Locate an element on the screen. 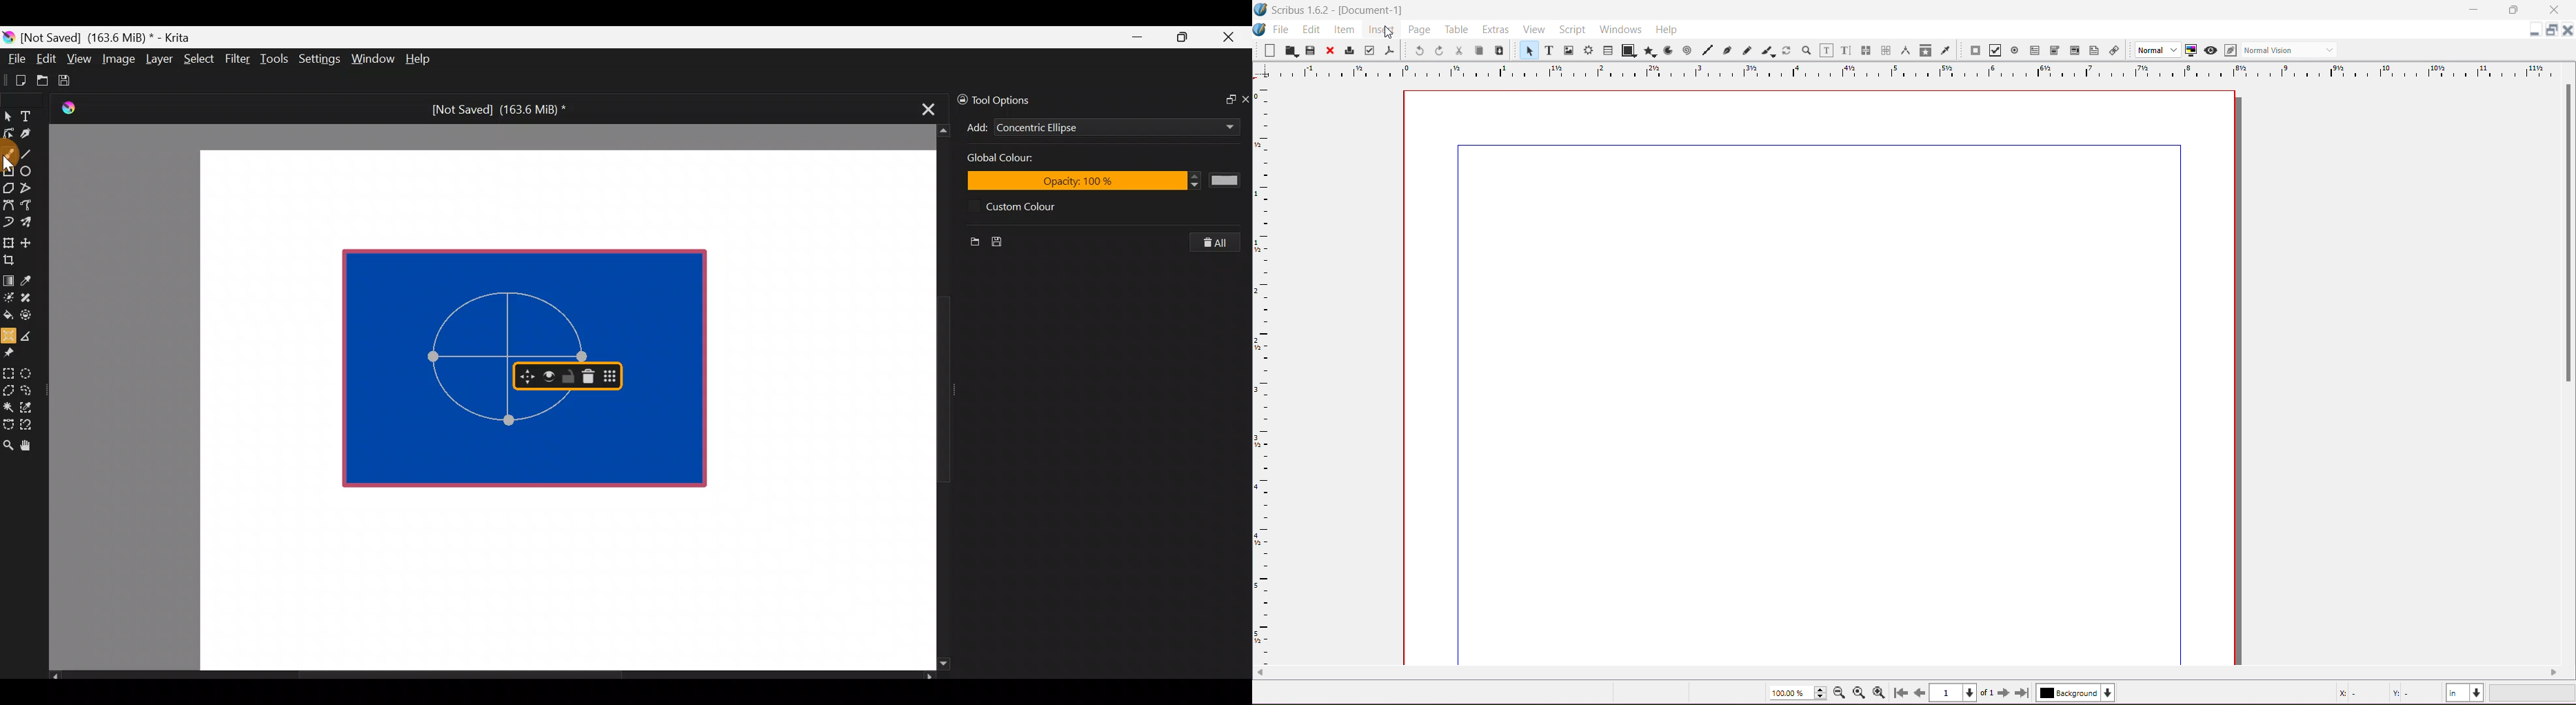 The height and width of the screenshot is (728, 2576). Go to the previous page is located at coordinates (1919, 693).